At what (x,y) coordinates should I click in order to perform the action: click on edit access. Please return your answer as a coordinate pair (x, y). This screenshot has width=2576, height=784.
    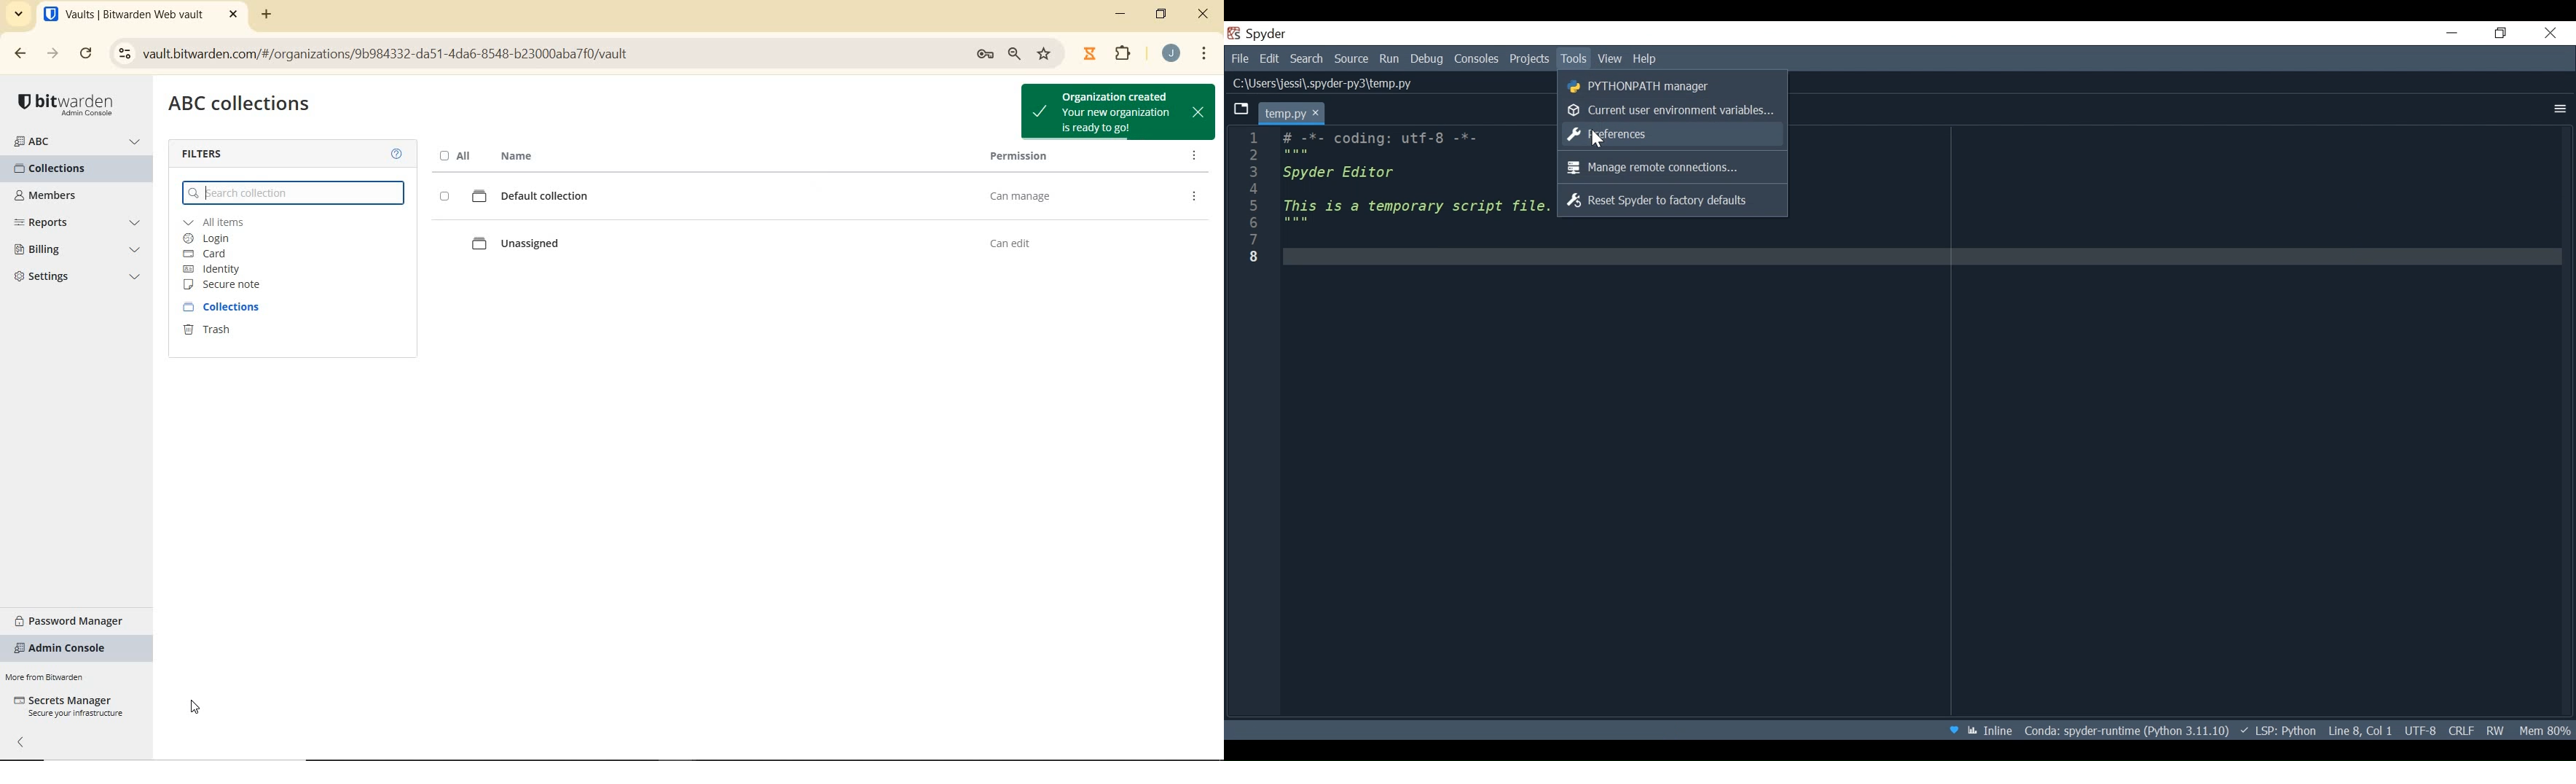
    Looking at the image, I should click on (1194, 156).